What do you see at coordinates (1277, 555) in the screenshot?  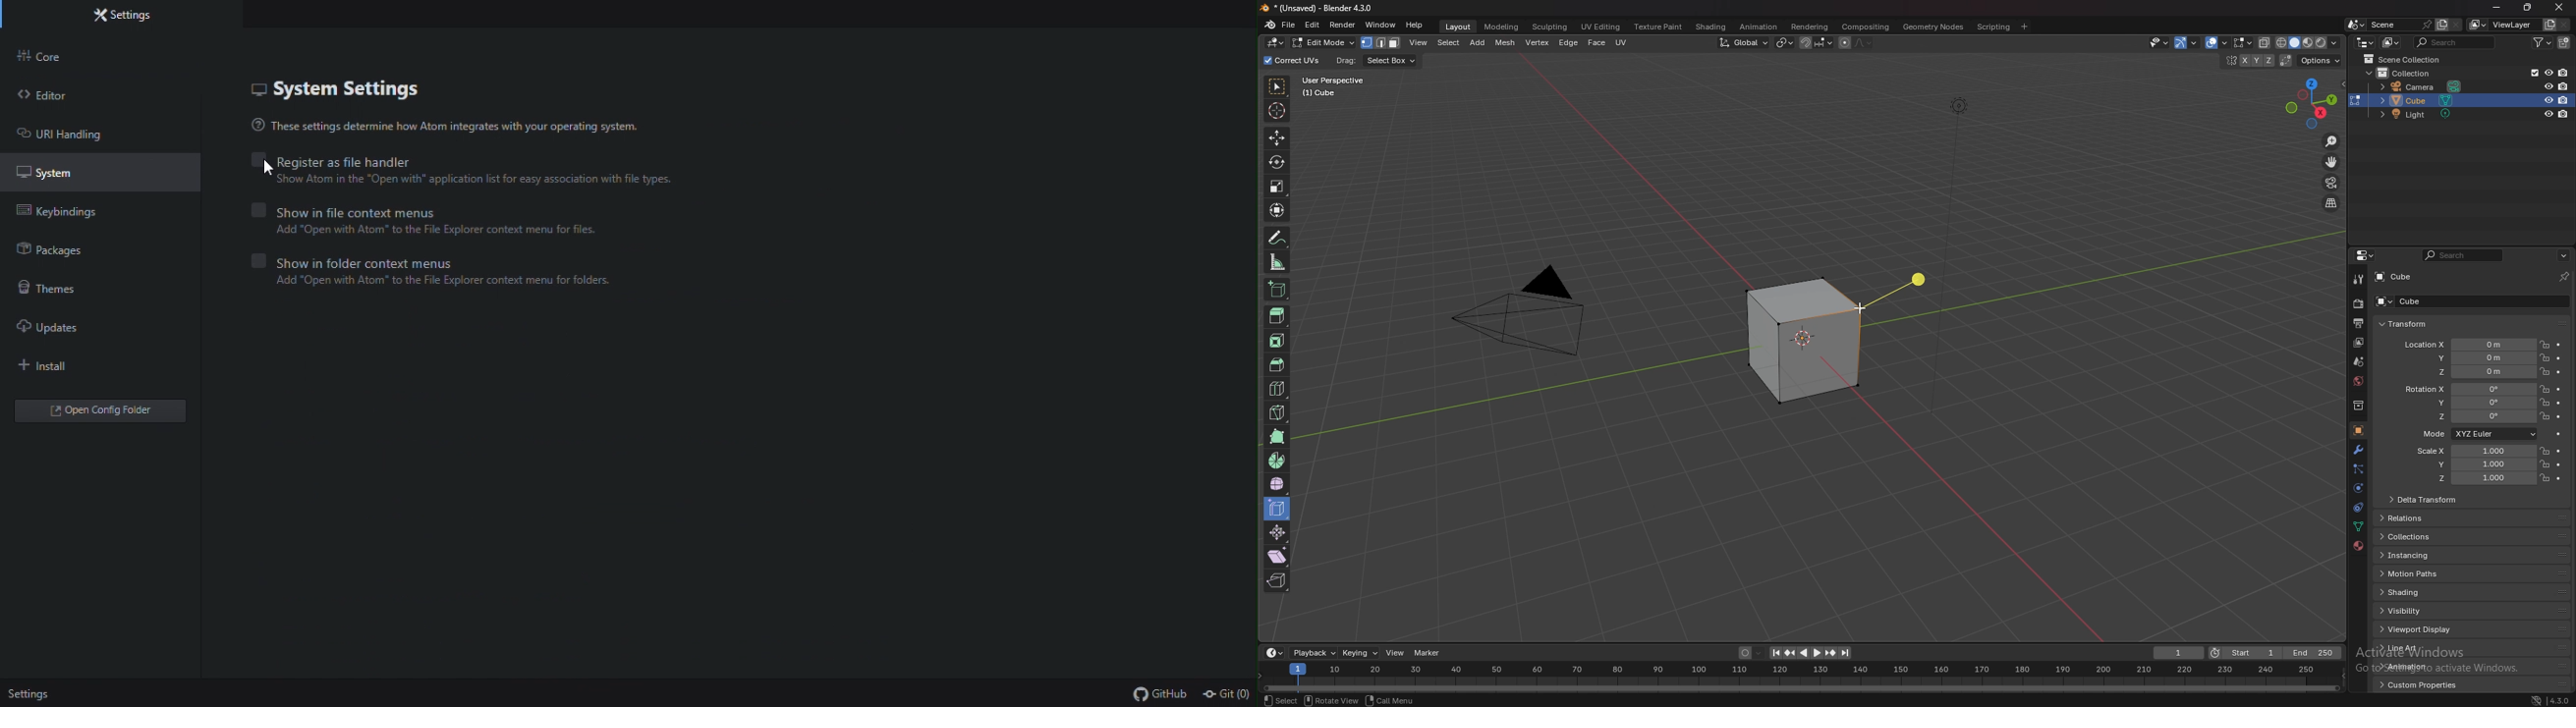 I see `shear` at bounding box center [1277, 555].